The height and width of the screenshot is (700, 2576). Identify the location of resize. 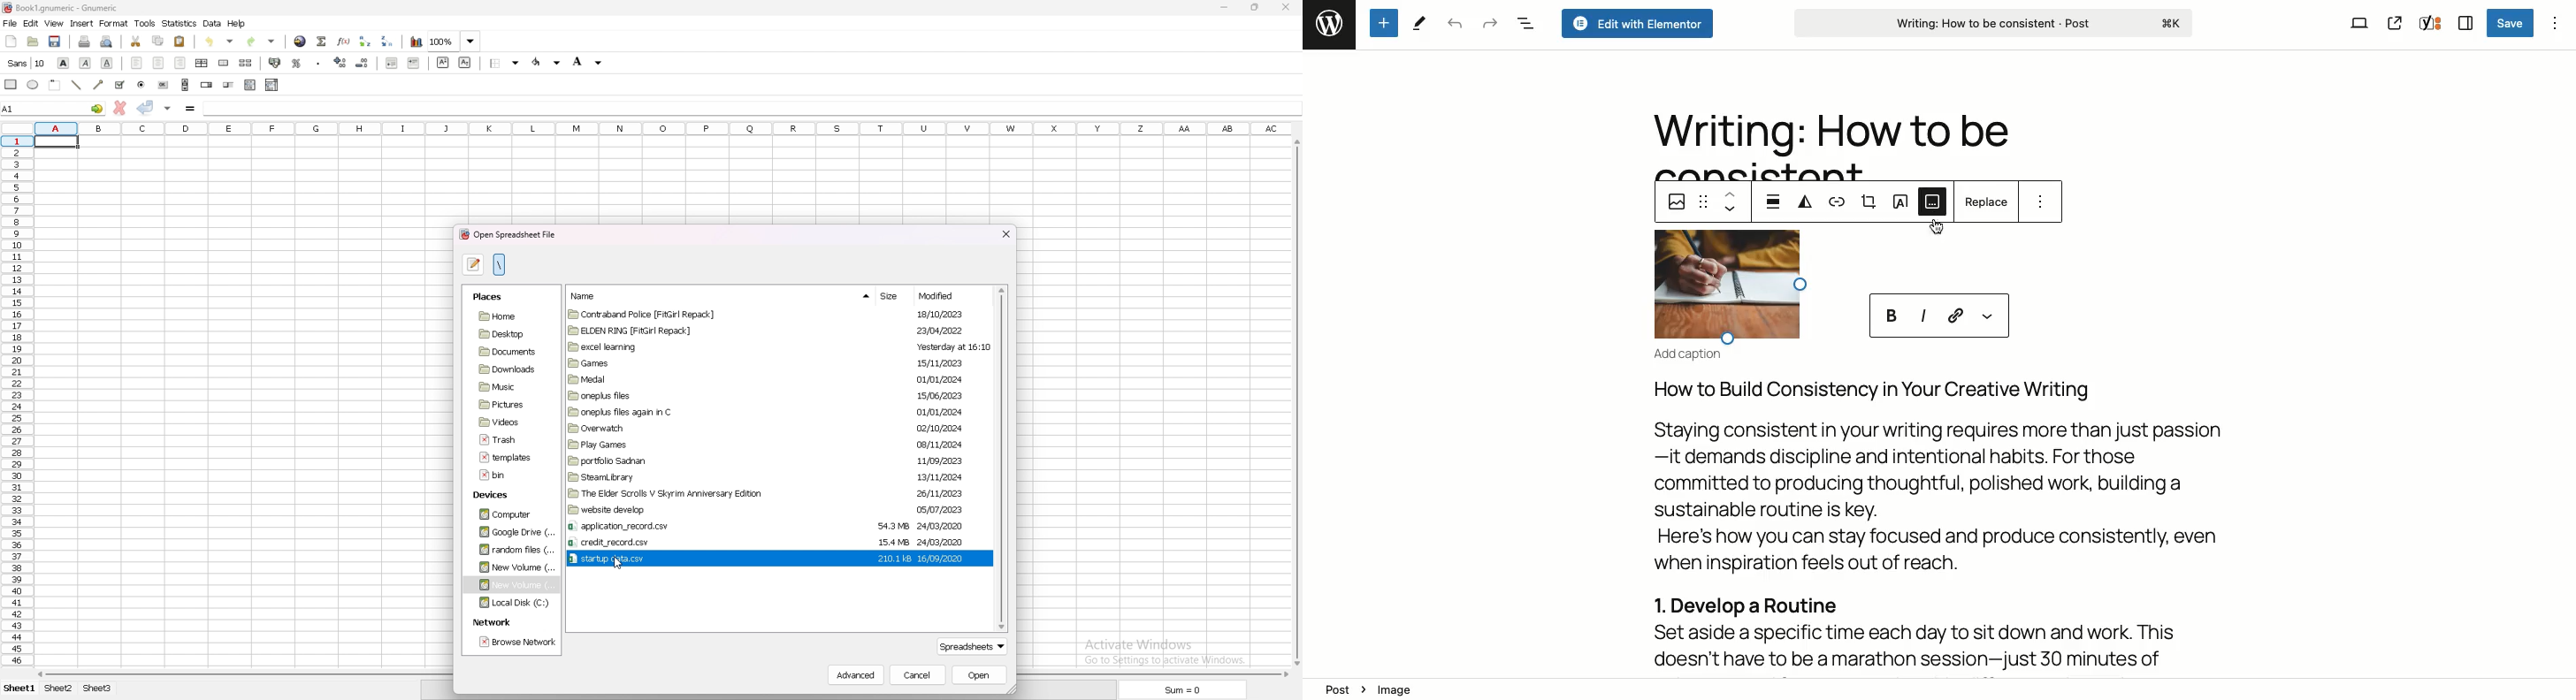
(1254, 7).